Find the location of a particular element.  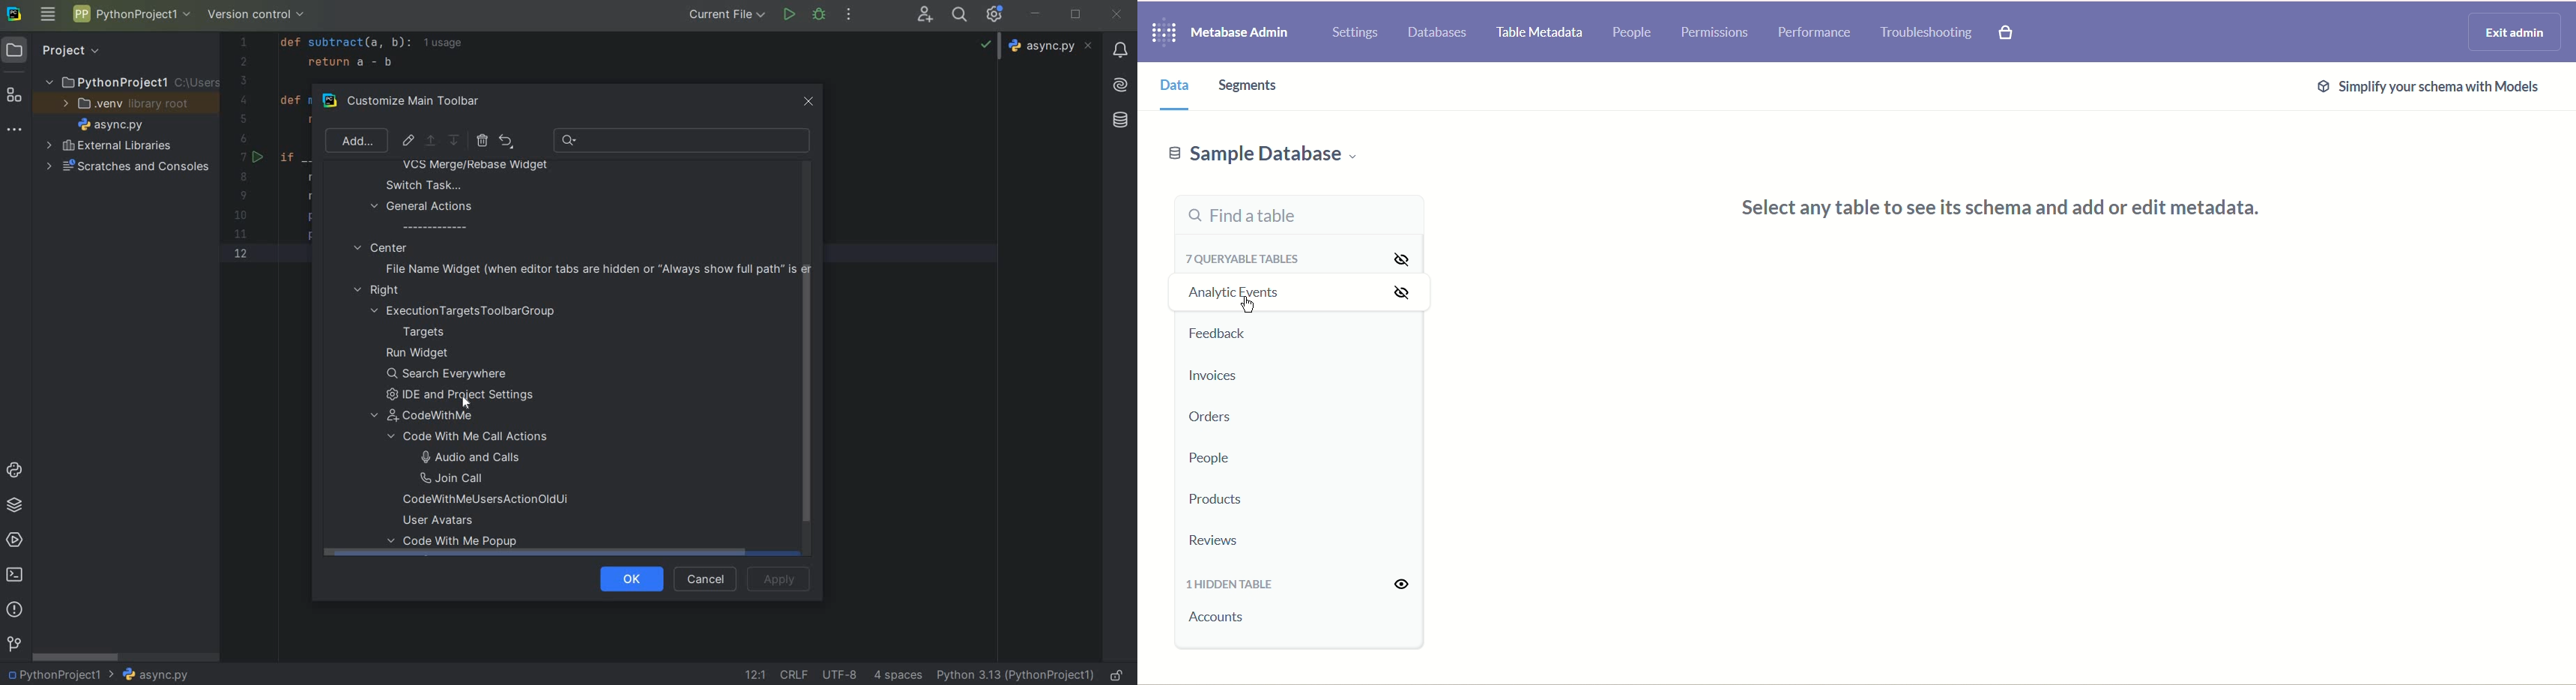

ok is located at coordinates (626, 578).